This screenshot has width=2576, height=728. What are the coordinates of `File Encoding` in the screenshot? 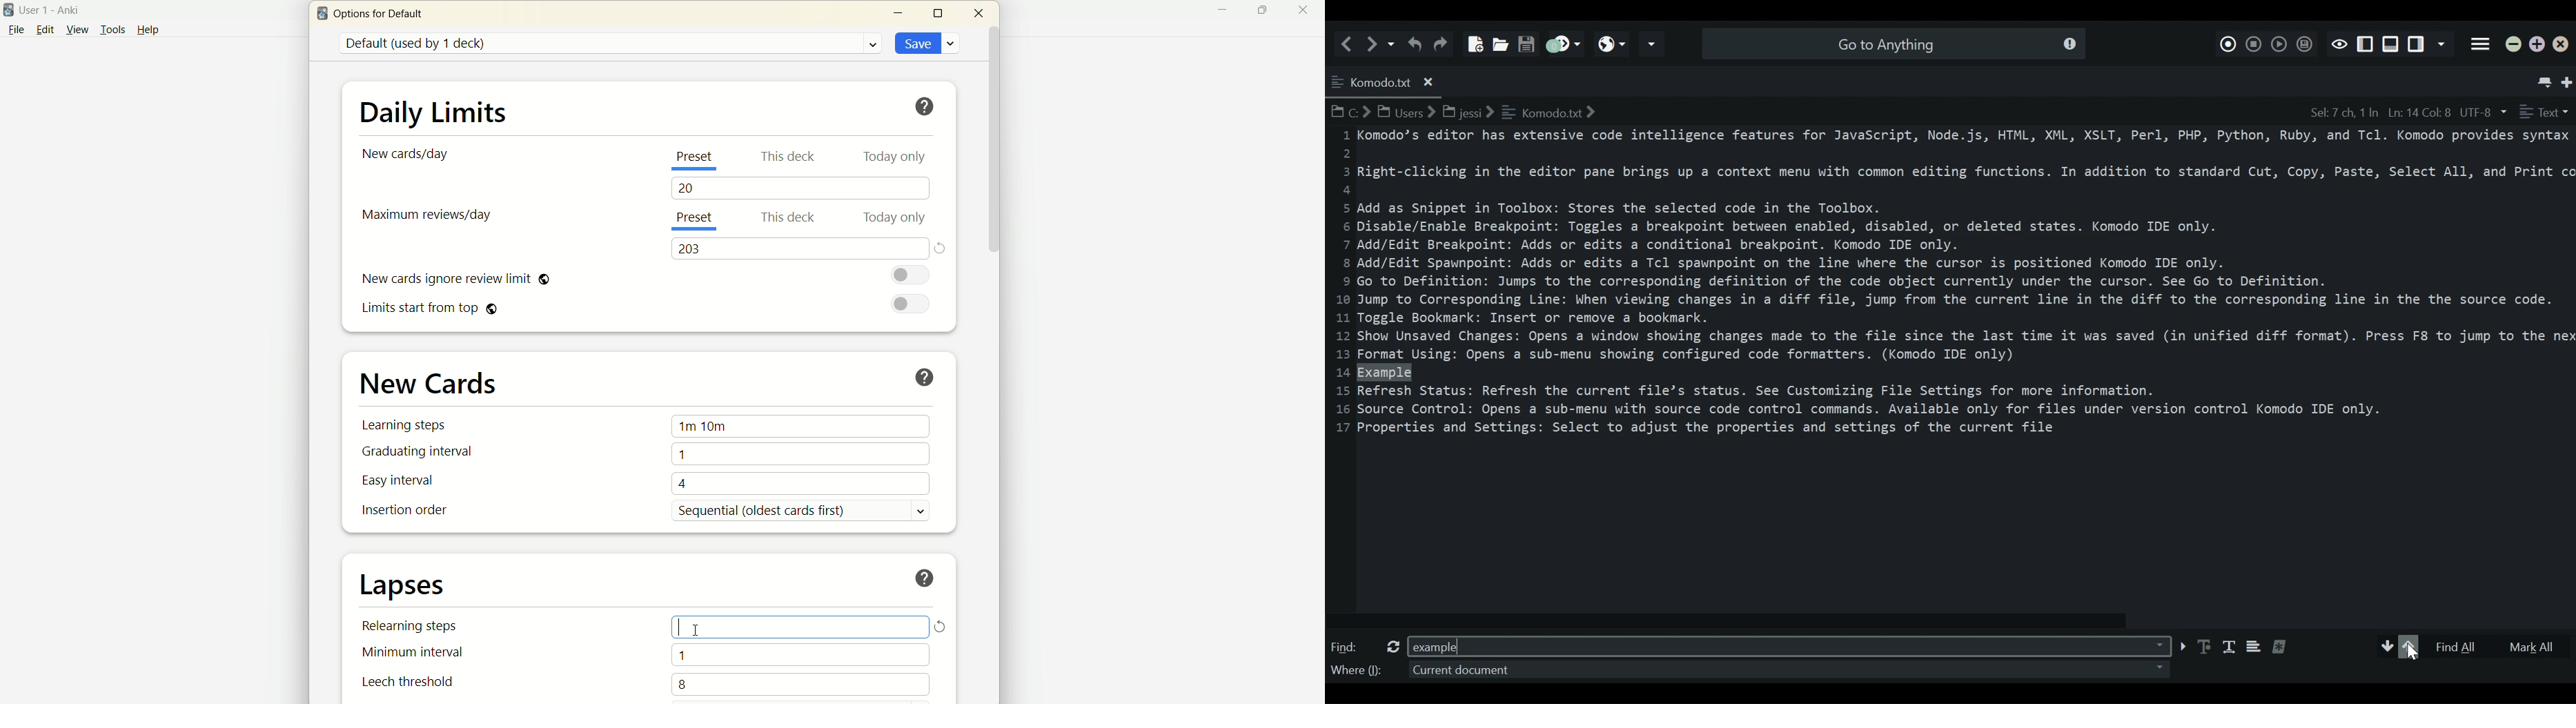 It's located at (2484, 112).